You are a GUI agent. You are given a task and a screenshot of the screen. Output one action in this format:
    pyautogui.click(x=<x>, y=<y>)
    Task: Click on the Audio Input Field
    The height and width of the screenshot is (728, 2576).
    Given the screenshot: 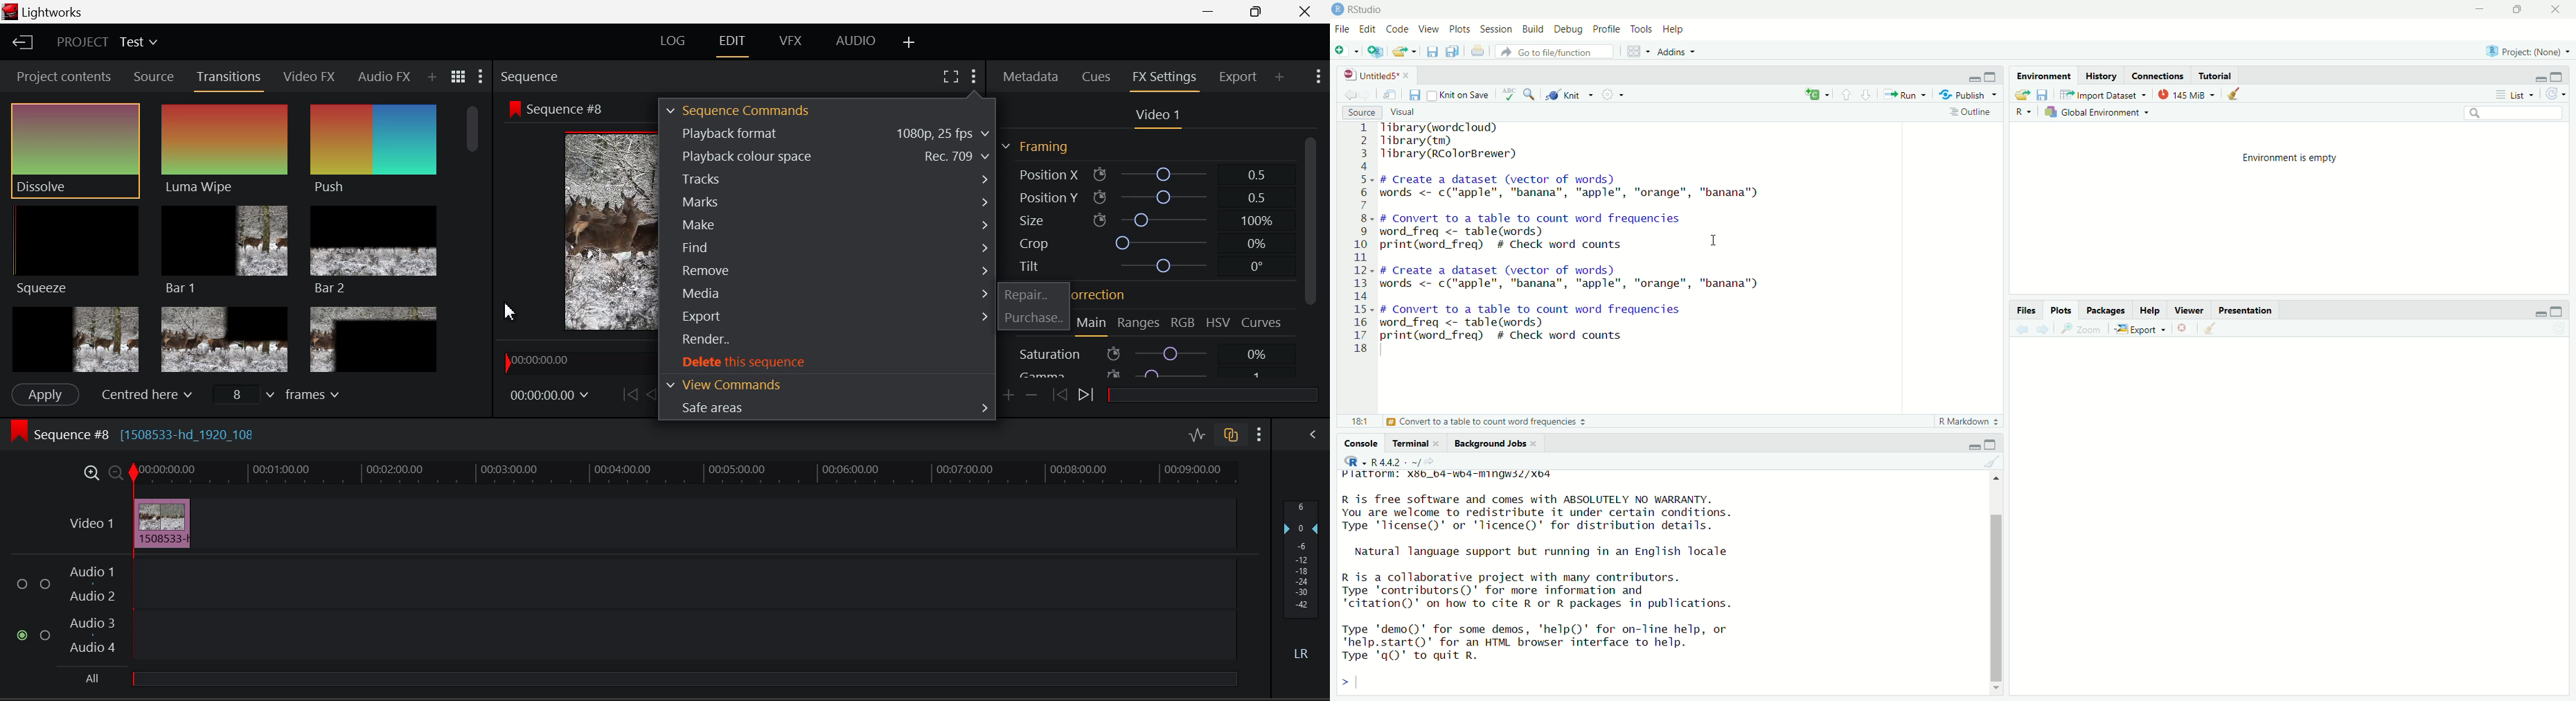 What is the action you would take?
    pyautogui.click(x=619, y=610)
    